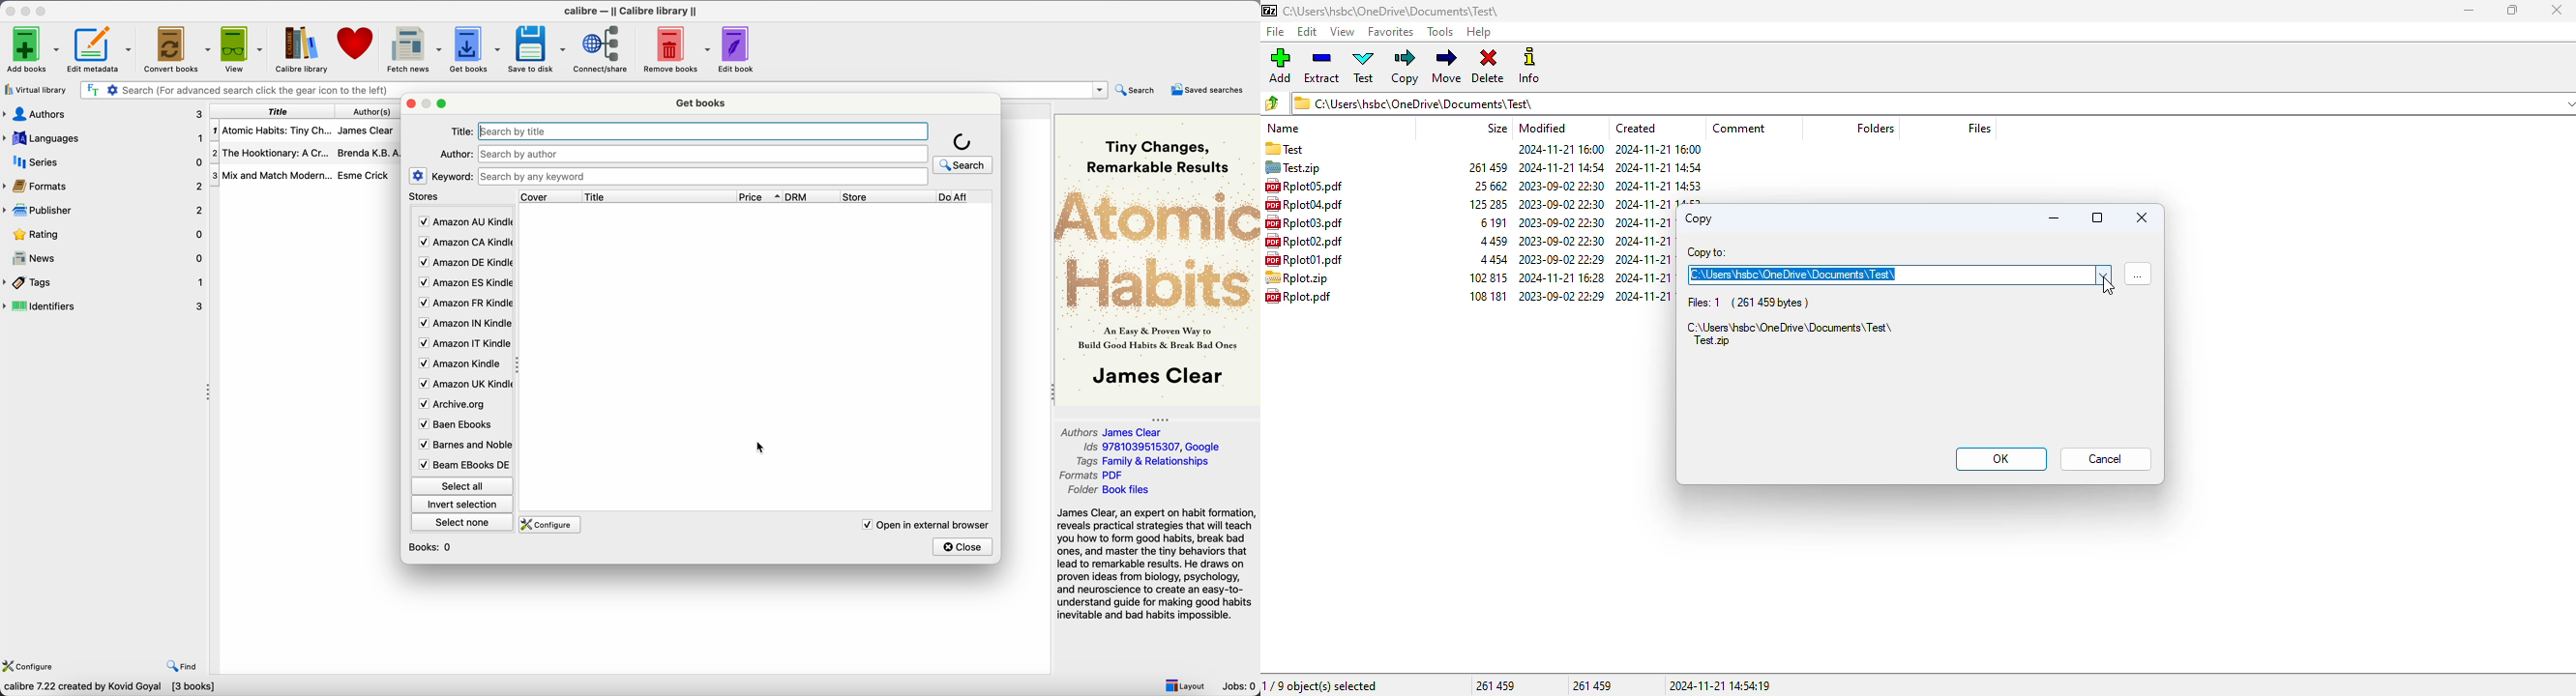  I want to click on select all, so click(462, 484).